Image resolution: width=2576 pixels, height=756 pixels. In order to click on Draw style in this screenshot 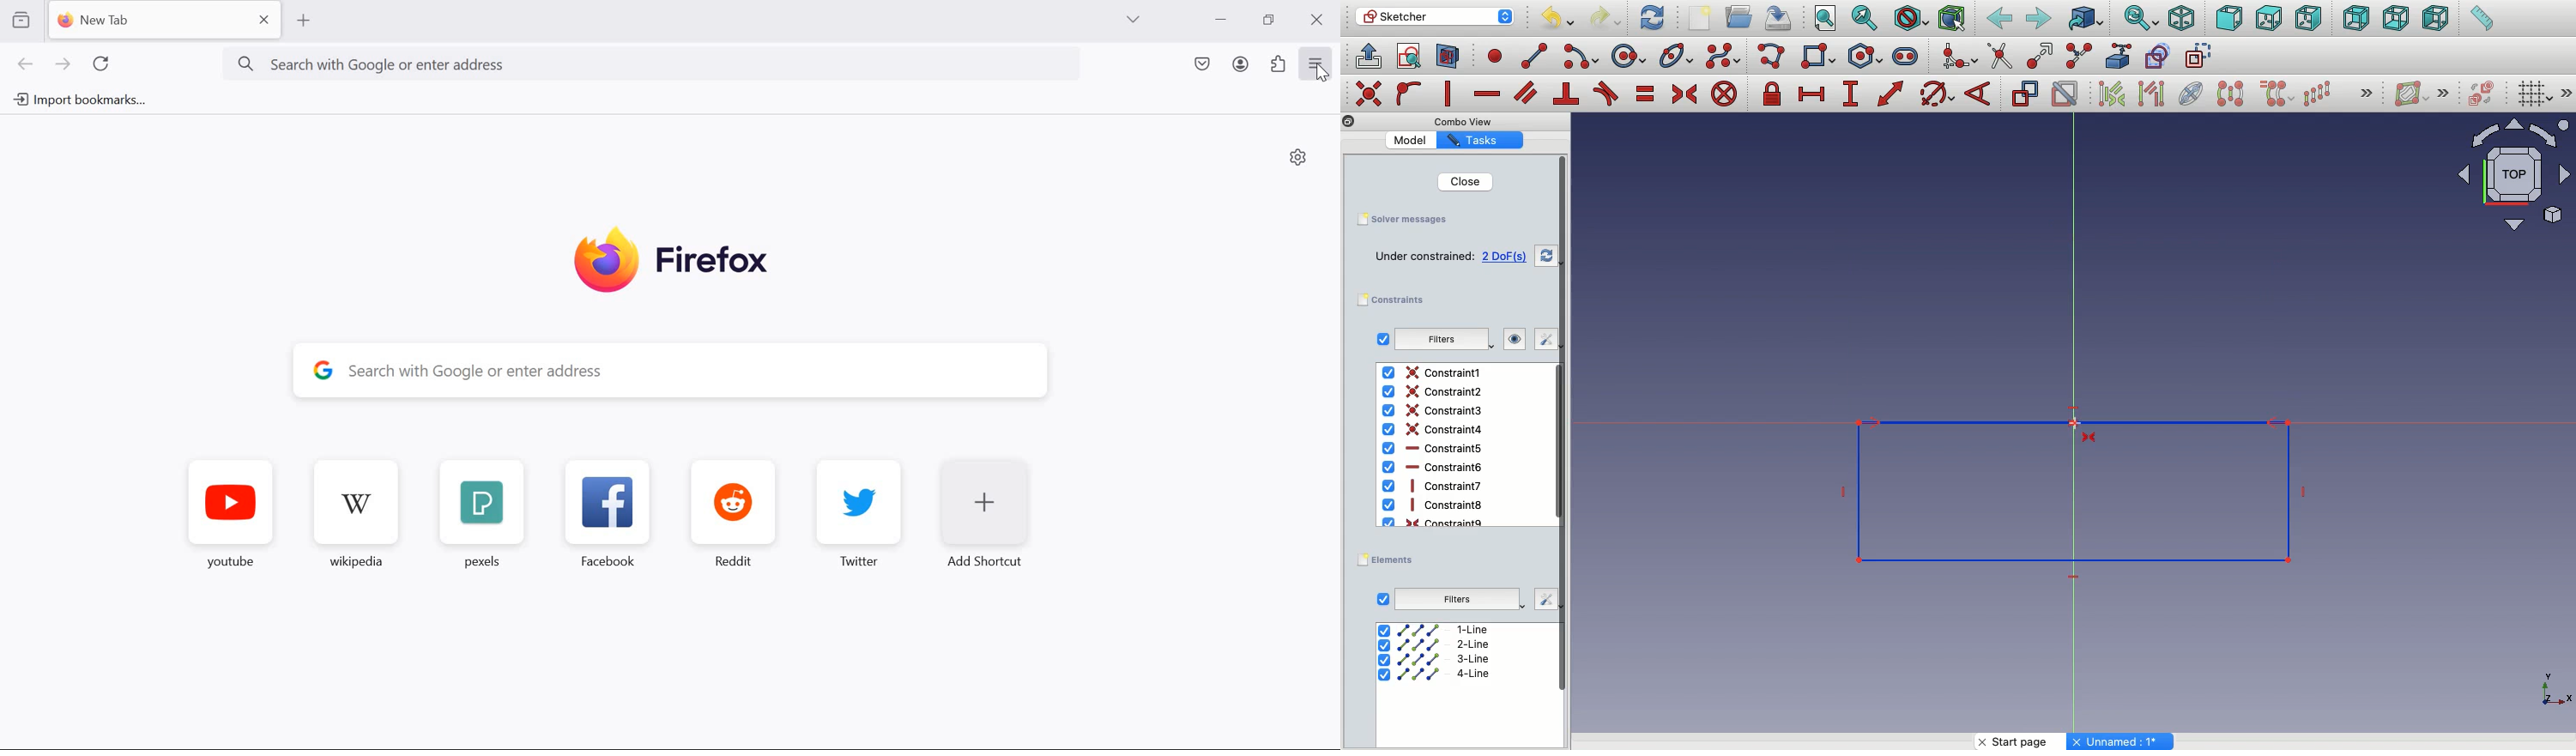, I will do `click(1910, 19)`.